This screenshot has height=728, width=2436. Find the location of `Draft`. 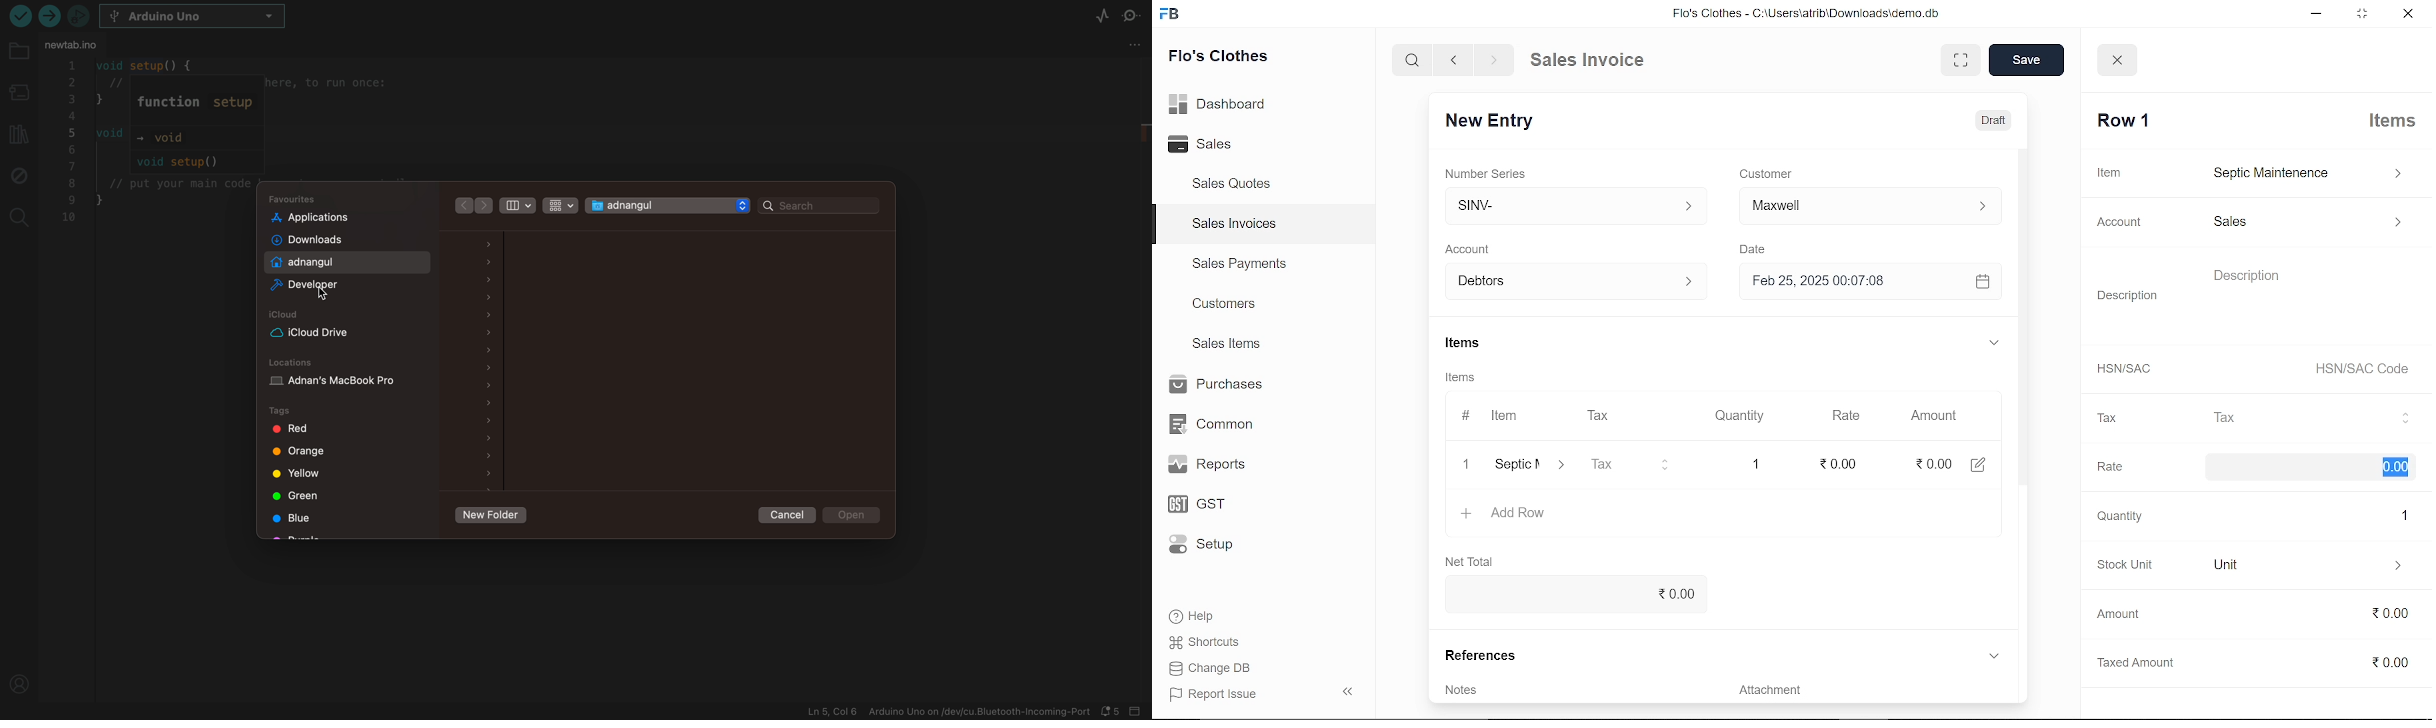

Draft is located at coordinates (1995, 118).